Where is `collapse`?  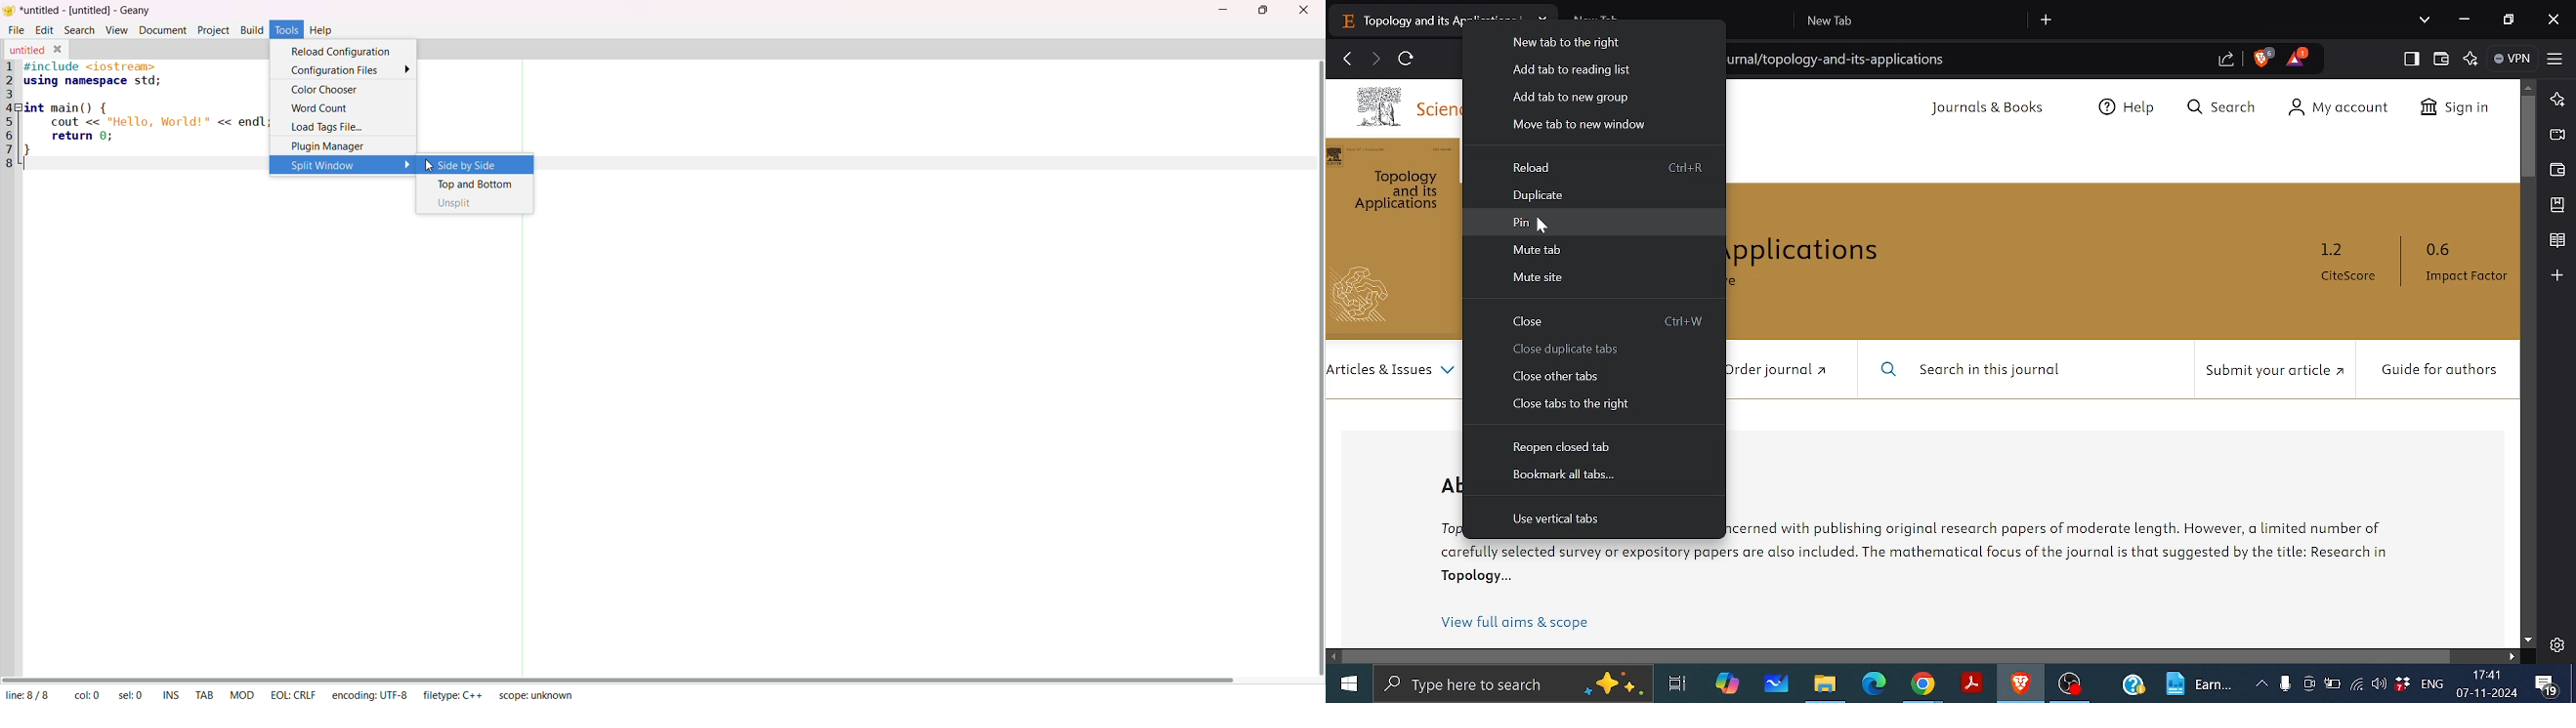
collapse is located at coordinates (18, 109).